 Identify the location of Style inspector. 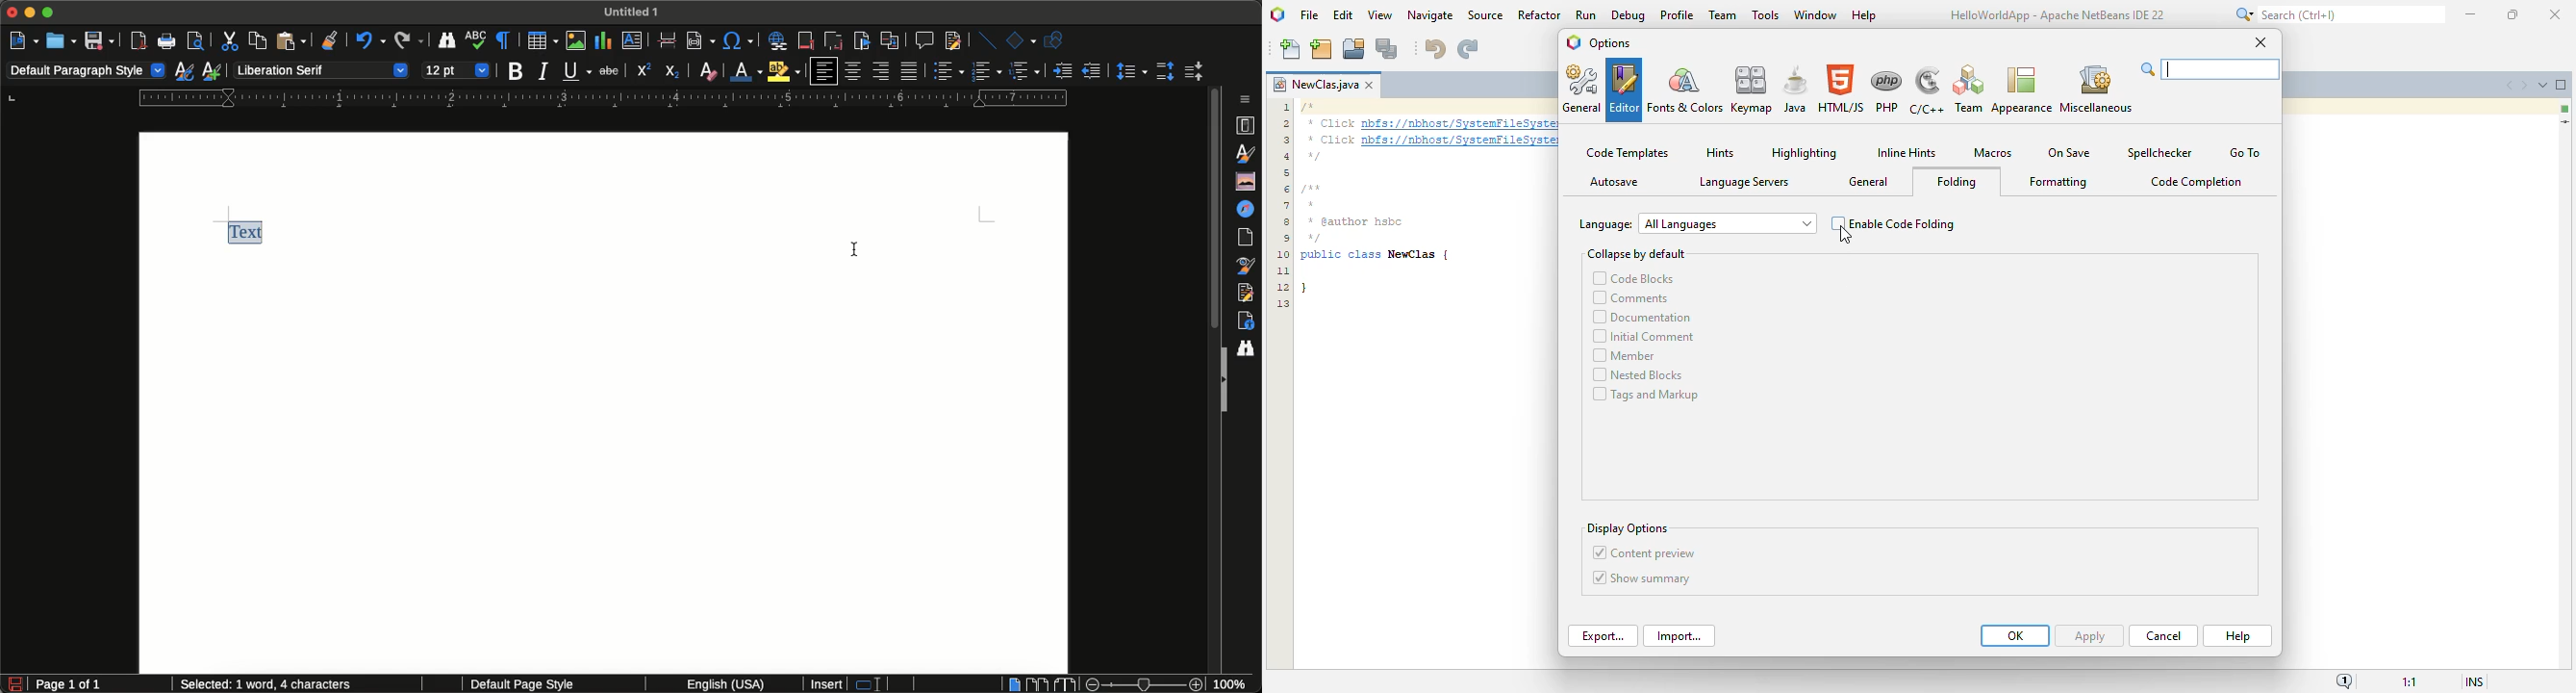
(1248, 266).